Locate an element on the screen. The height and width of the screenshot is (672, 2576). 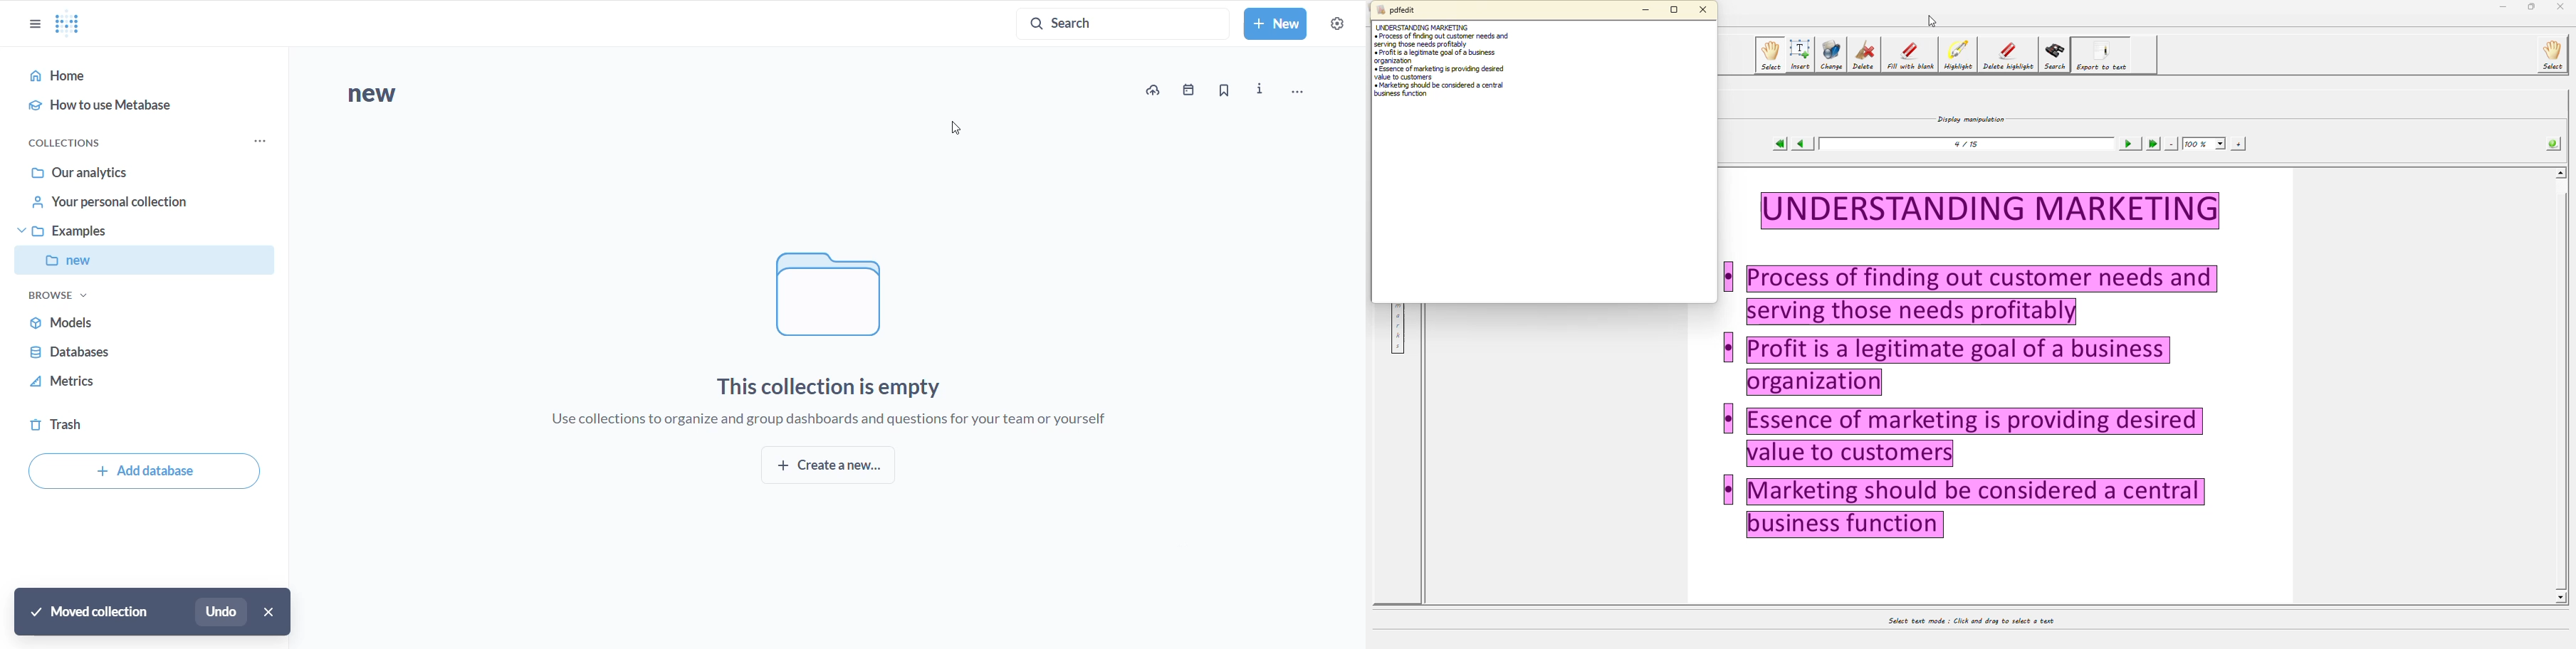
SEARCH  BUTTON is located at coordinates (1123, 23).